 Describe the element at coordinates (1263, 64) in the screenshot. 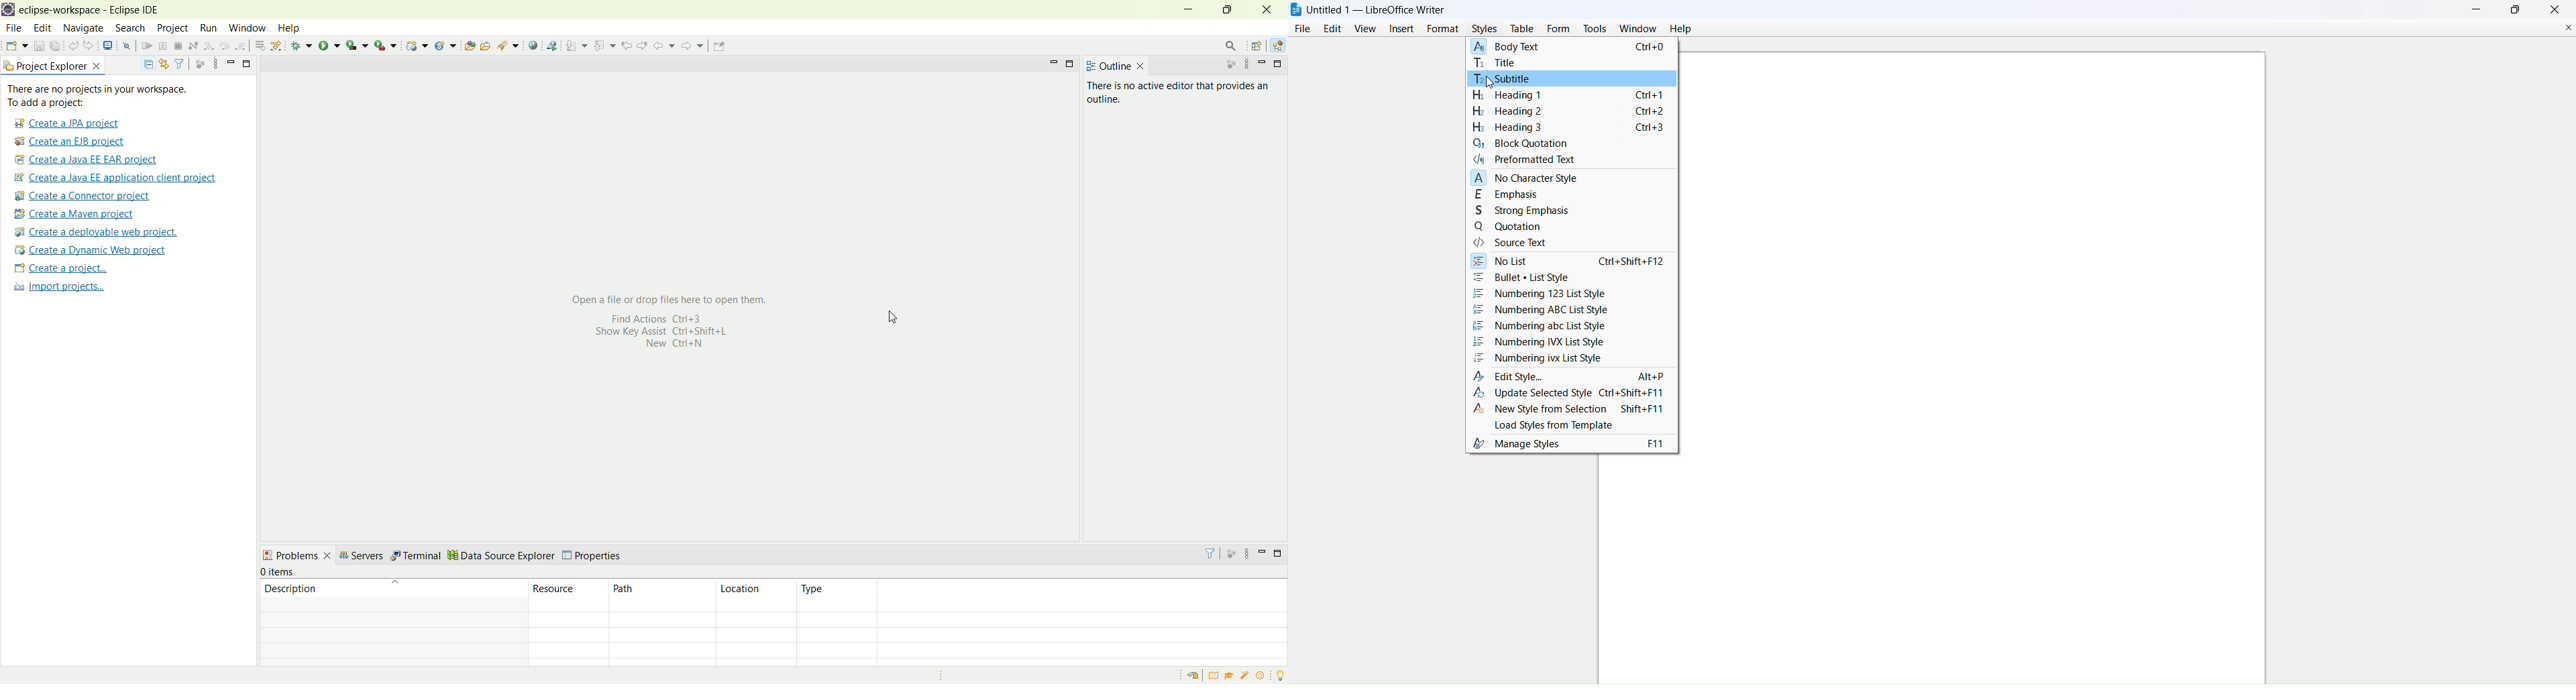

I see `minimize` at that location.